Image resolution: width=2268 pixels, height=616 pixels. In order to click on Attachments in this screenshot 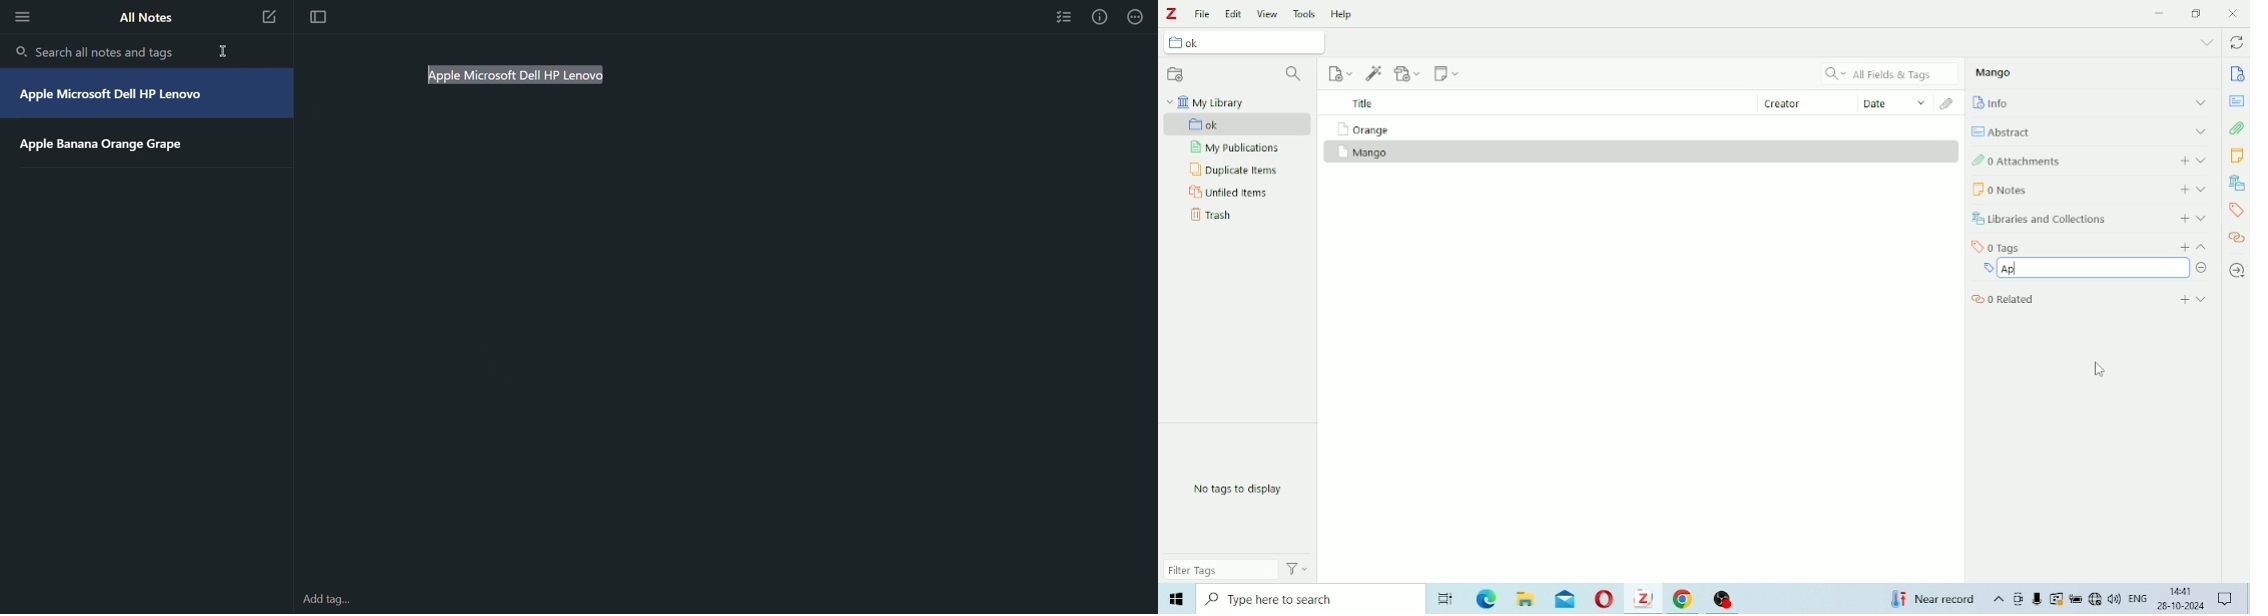, I will do `click(1948, 104)`.